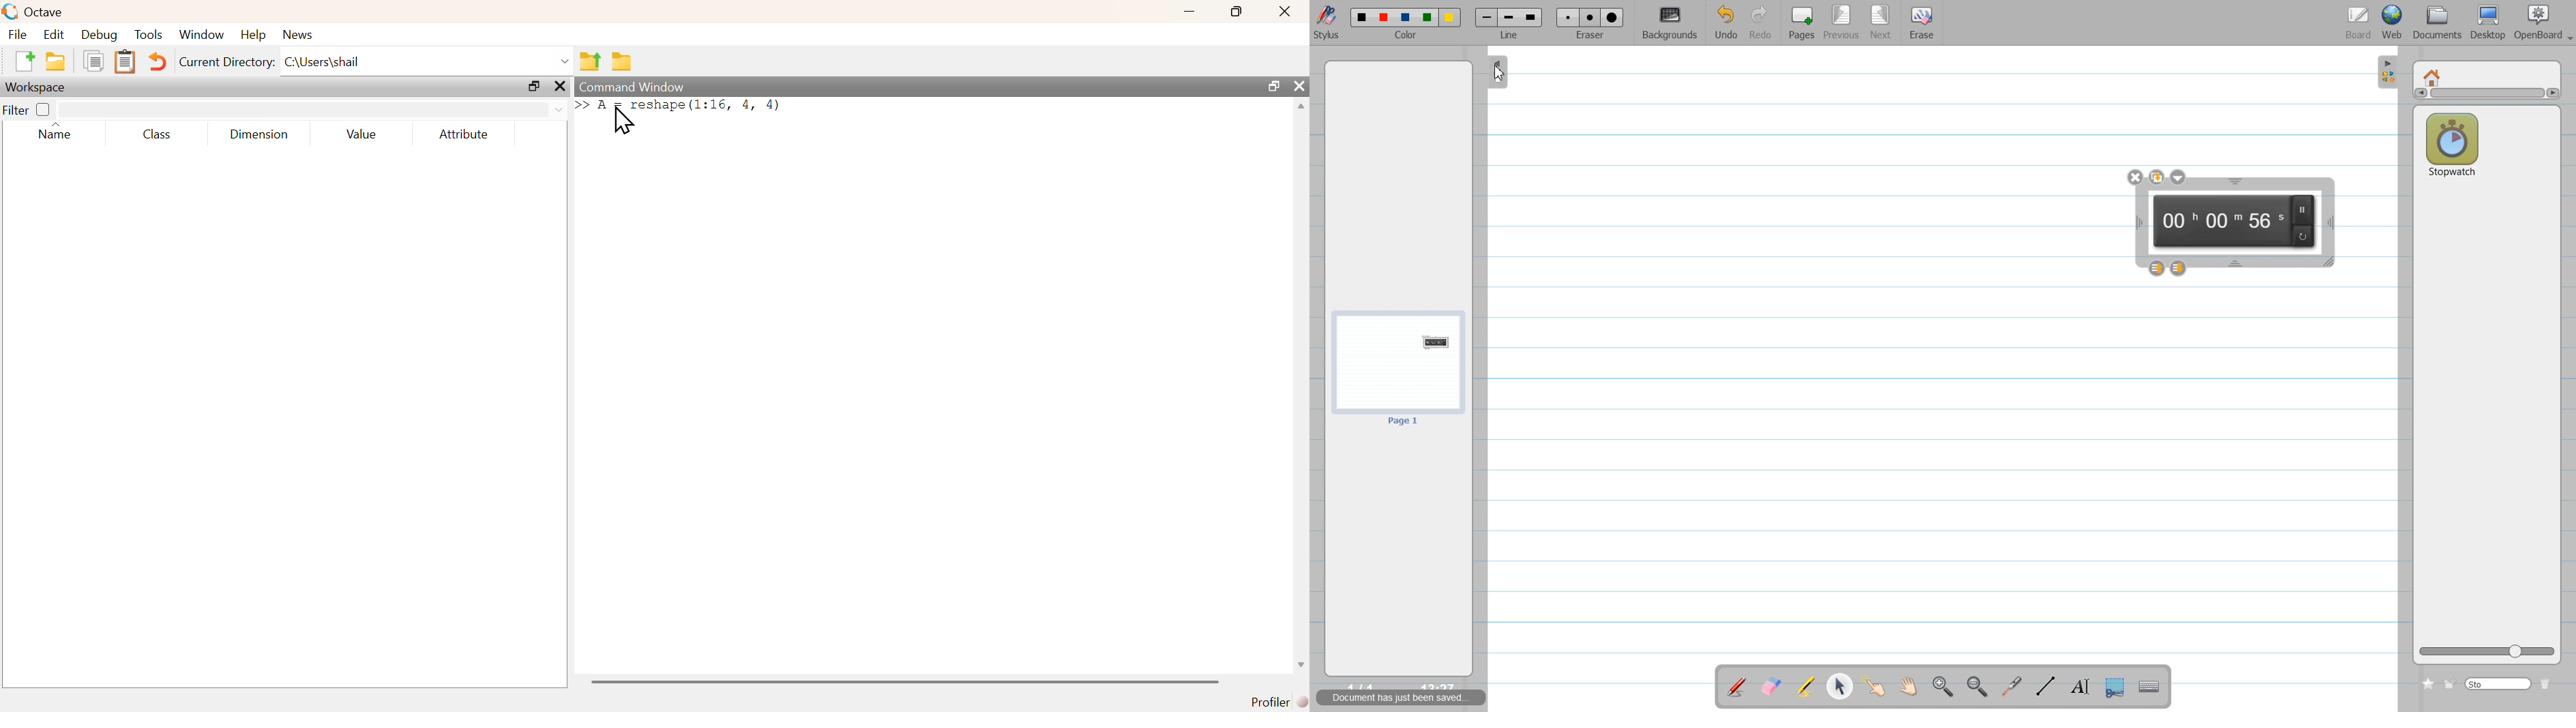 The height and width of the screenshot is (728, 2576). What do you see at coordinates (1944, 687) in the screenshot?
I see `Zoom in` at bounding box center [1944, 687].